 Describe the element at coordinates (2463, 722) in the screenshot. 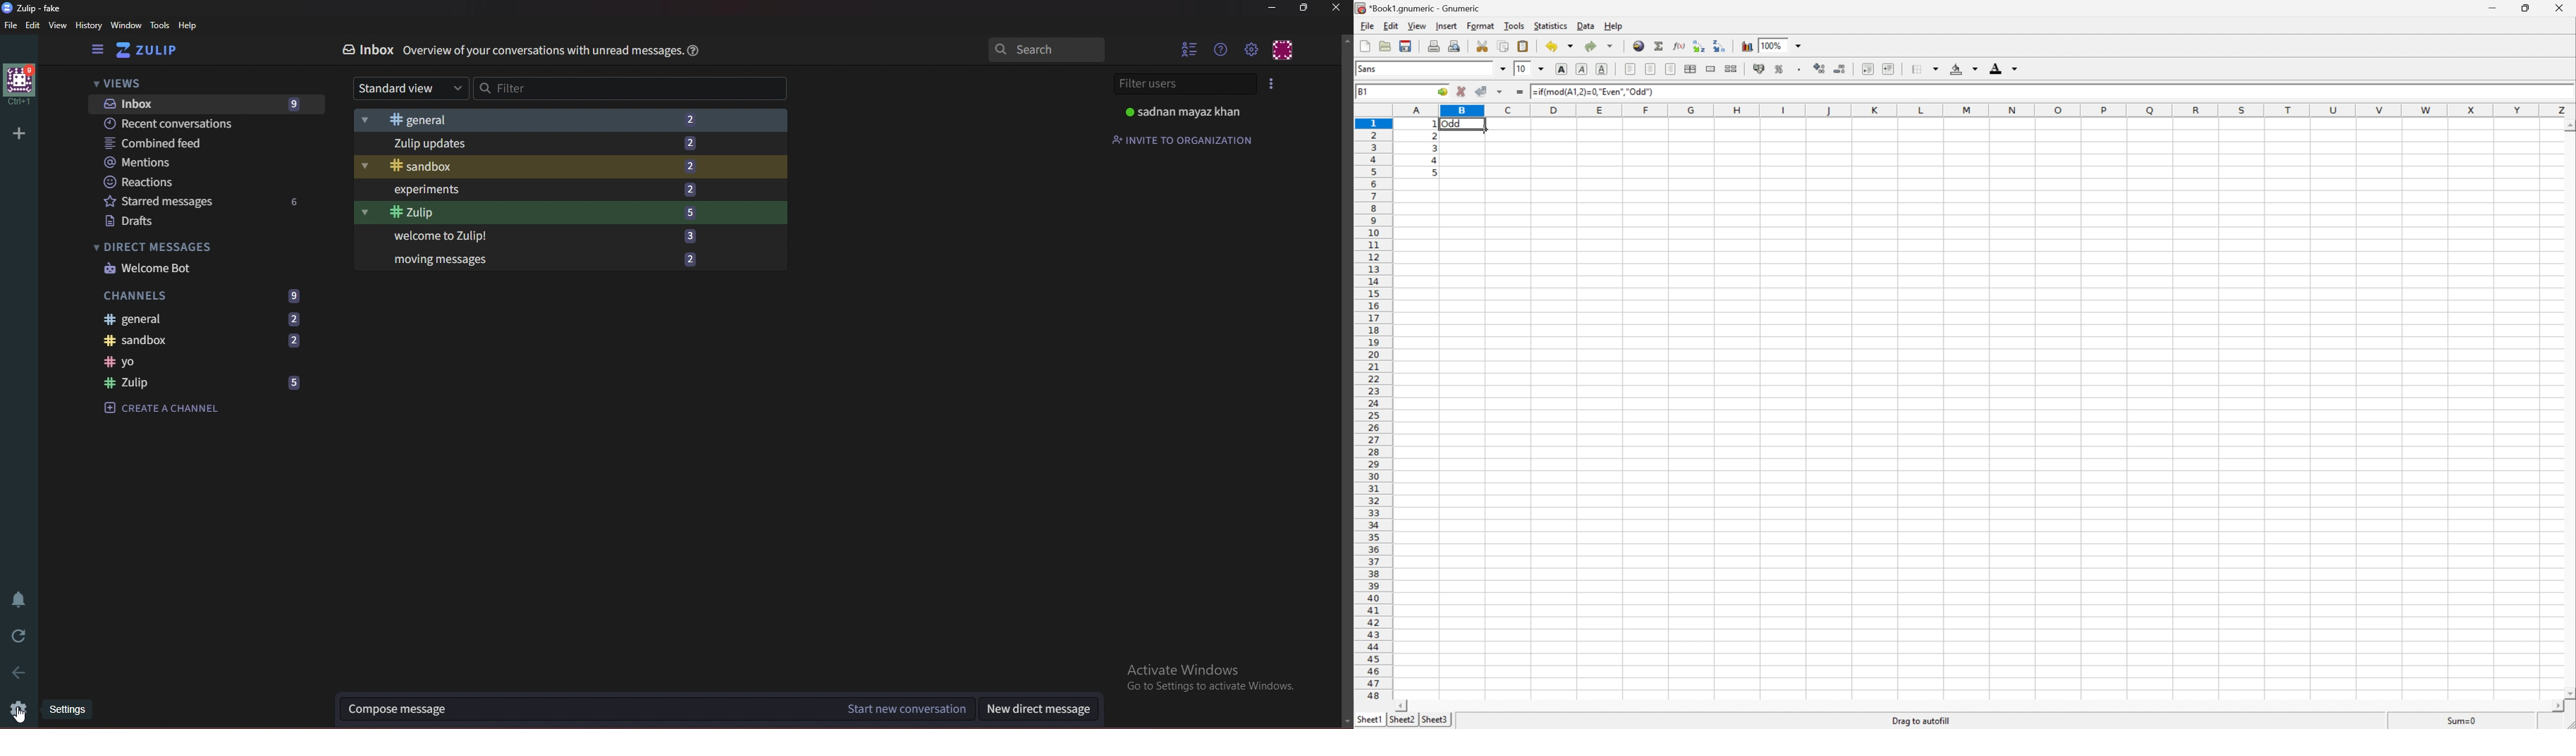

I see `Sum=1` at that location.